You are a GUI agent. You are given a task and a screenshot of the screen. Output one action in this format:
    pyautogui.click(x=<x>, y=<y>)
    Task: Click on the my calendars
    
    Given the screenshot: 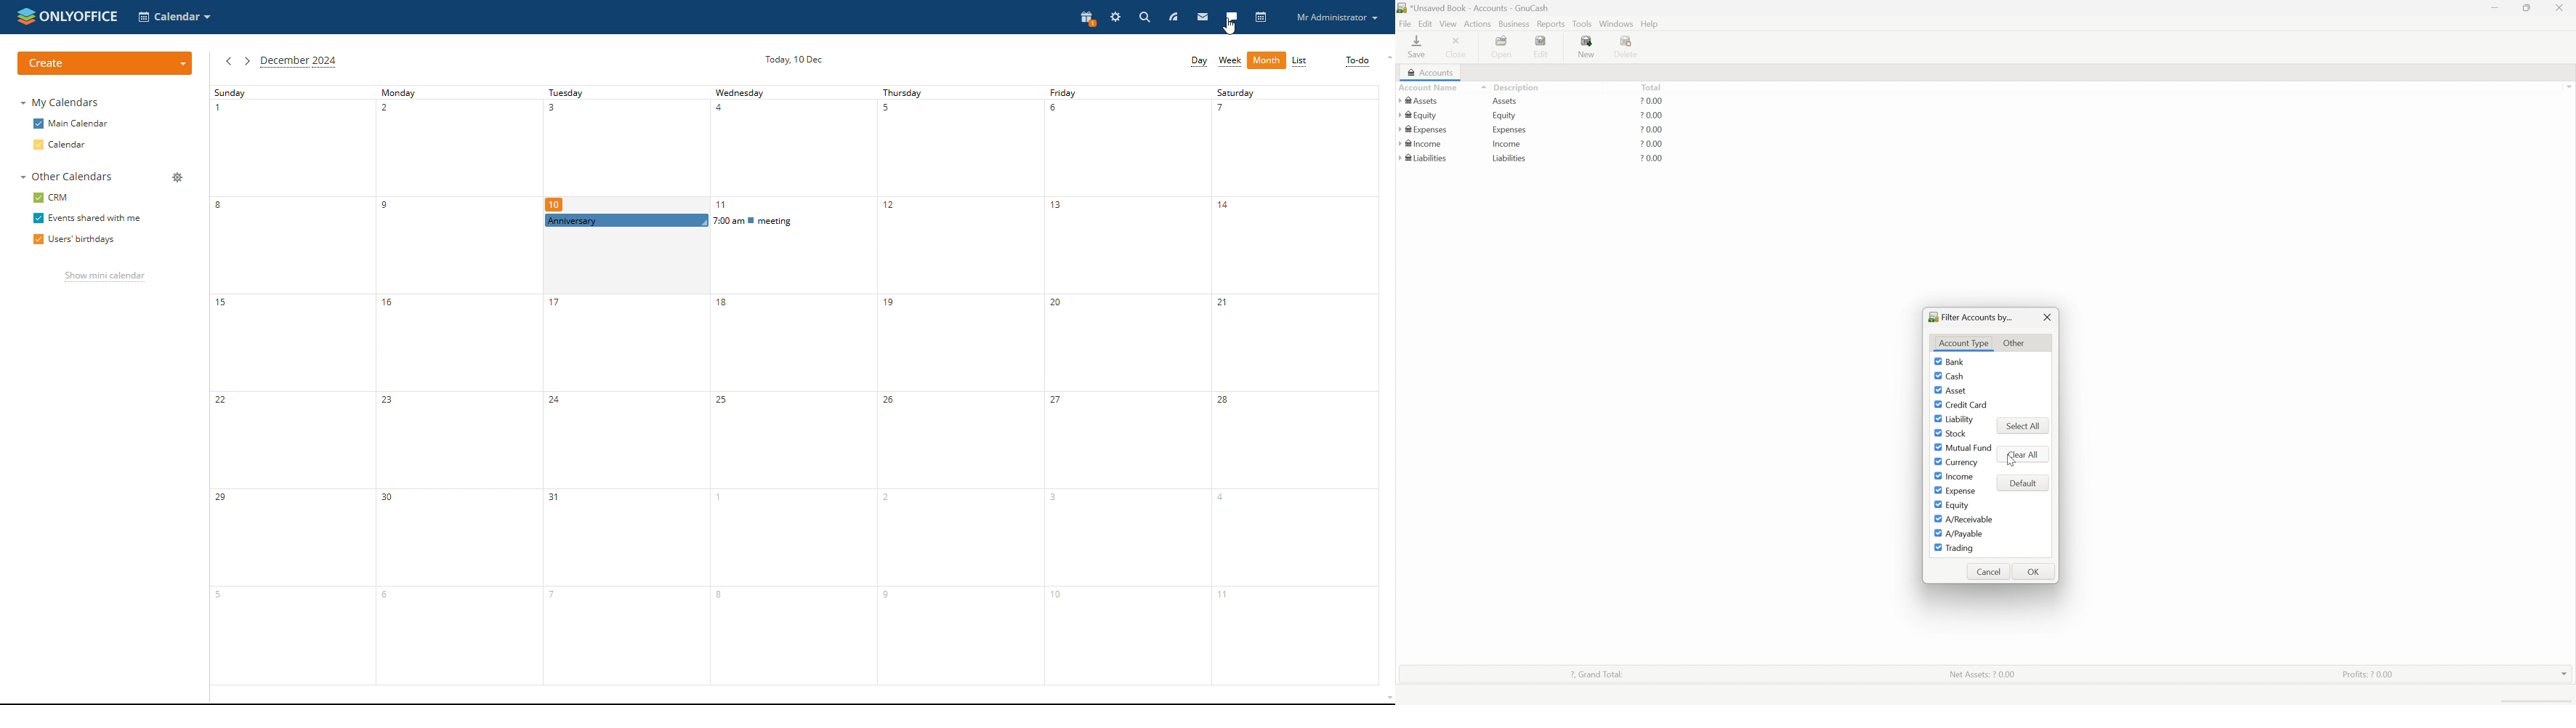 What is the action you would take?
    pyautogui.click(x=60, y=102)
    